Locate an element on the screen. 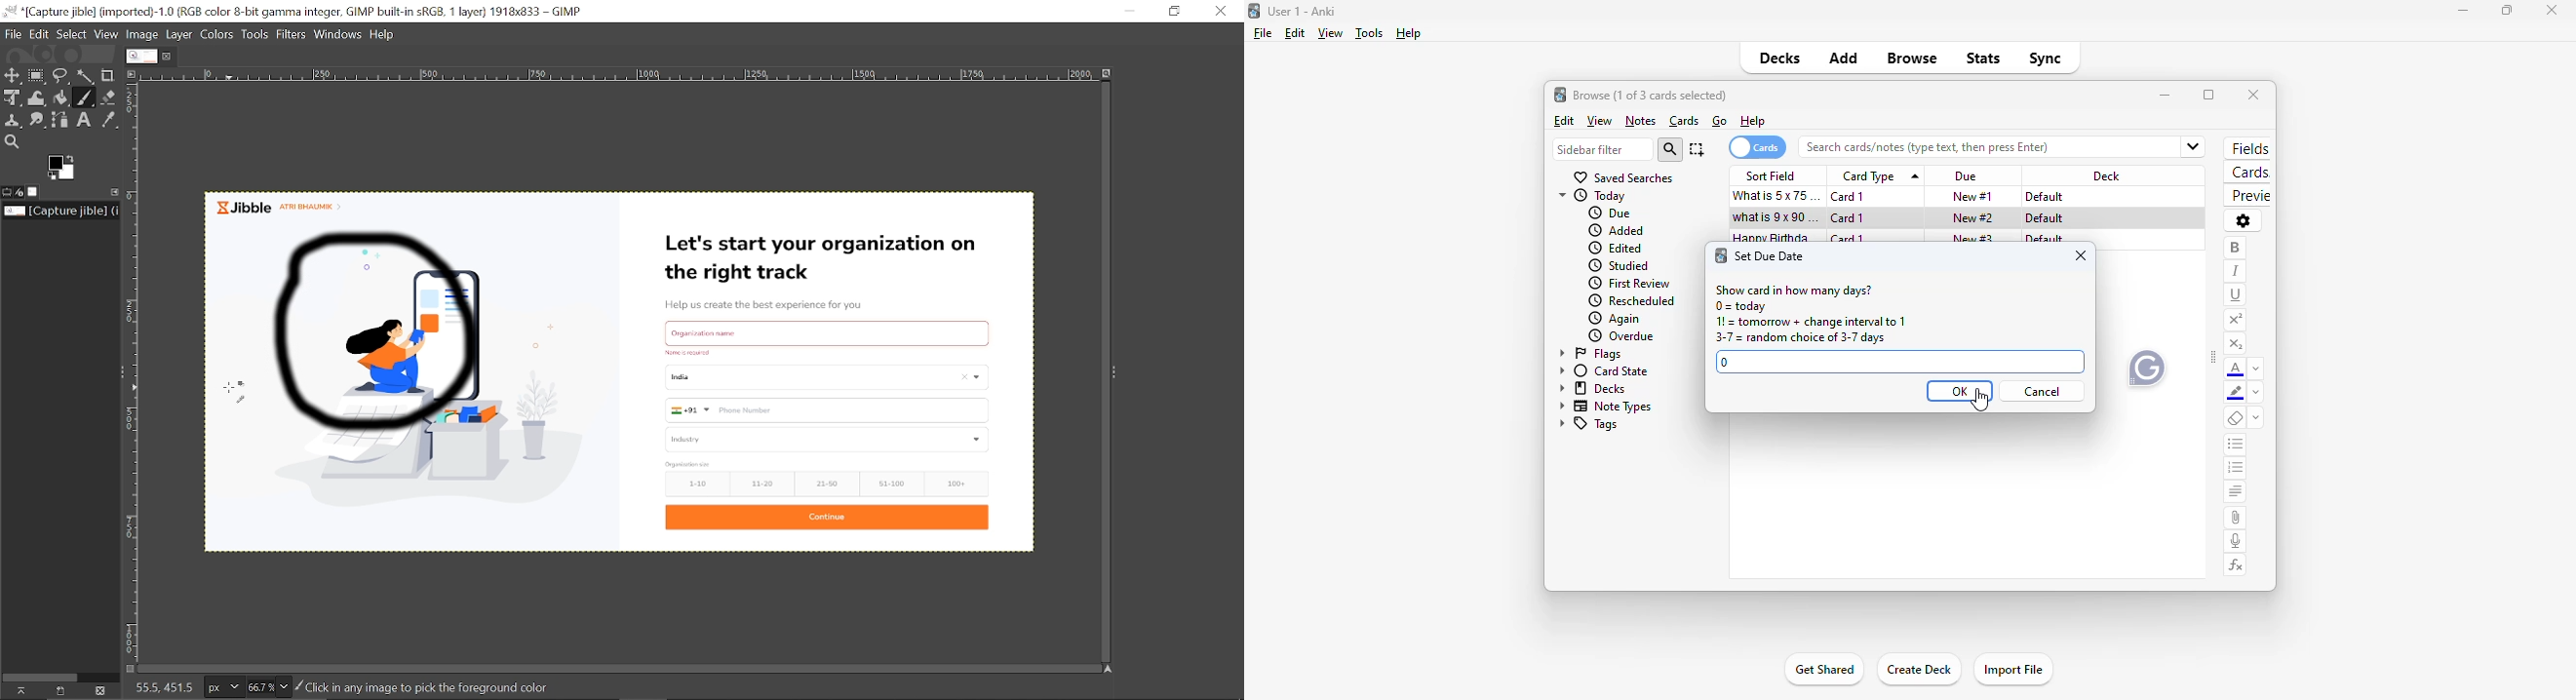 This screenshot has height=700, width=2576. logo is located at coordinates (1722, 256).